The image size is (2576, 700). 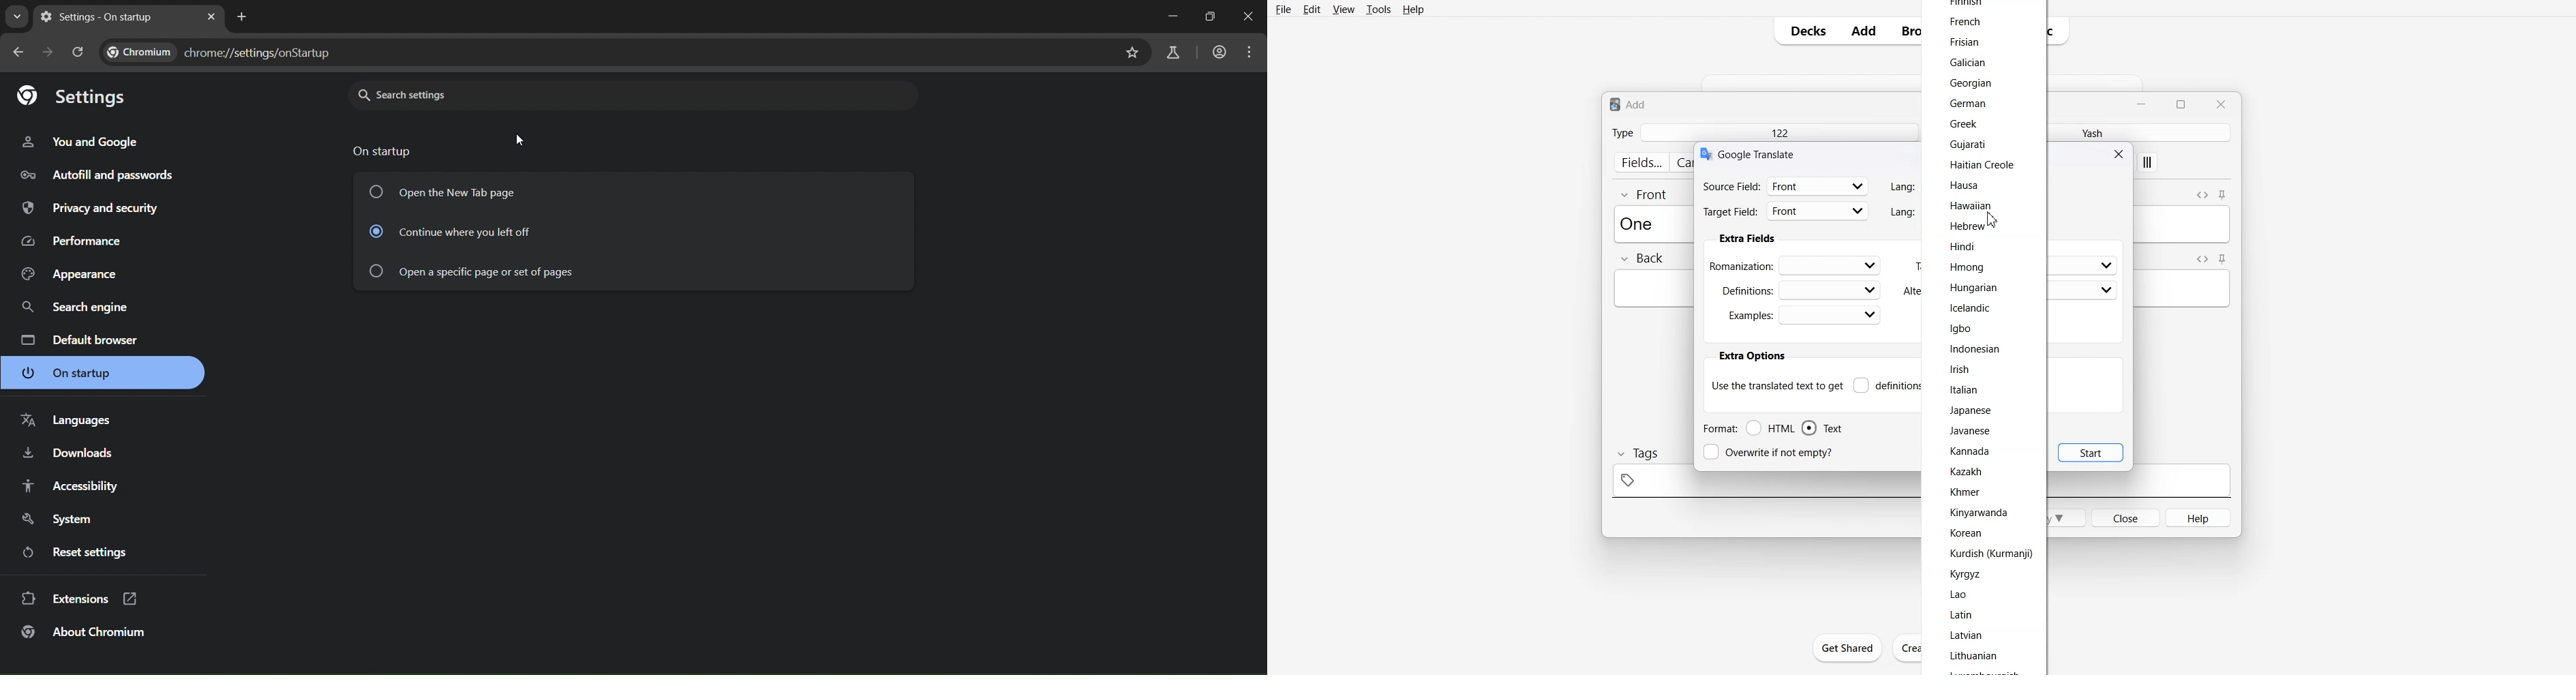 What do you see at coordinates (73, 373) in the screenshot?
I see `on startup` at bounding box center [73, 373].